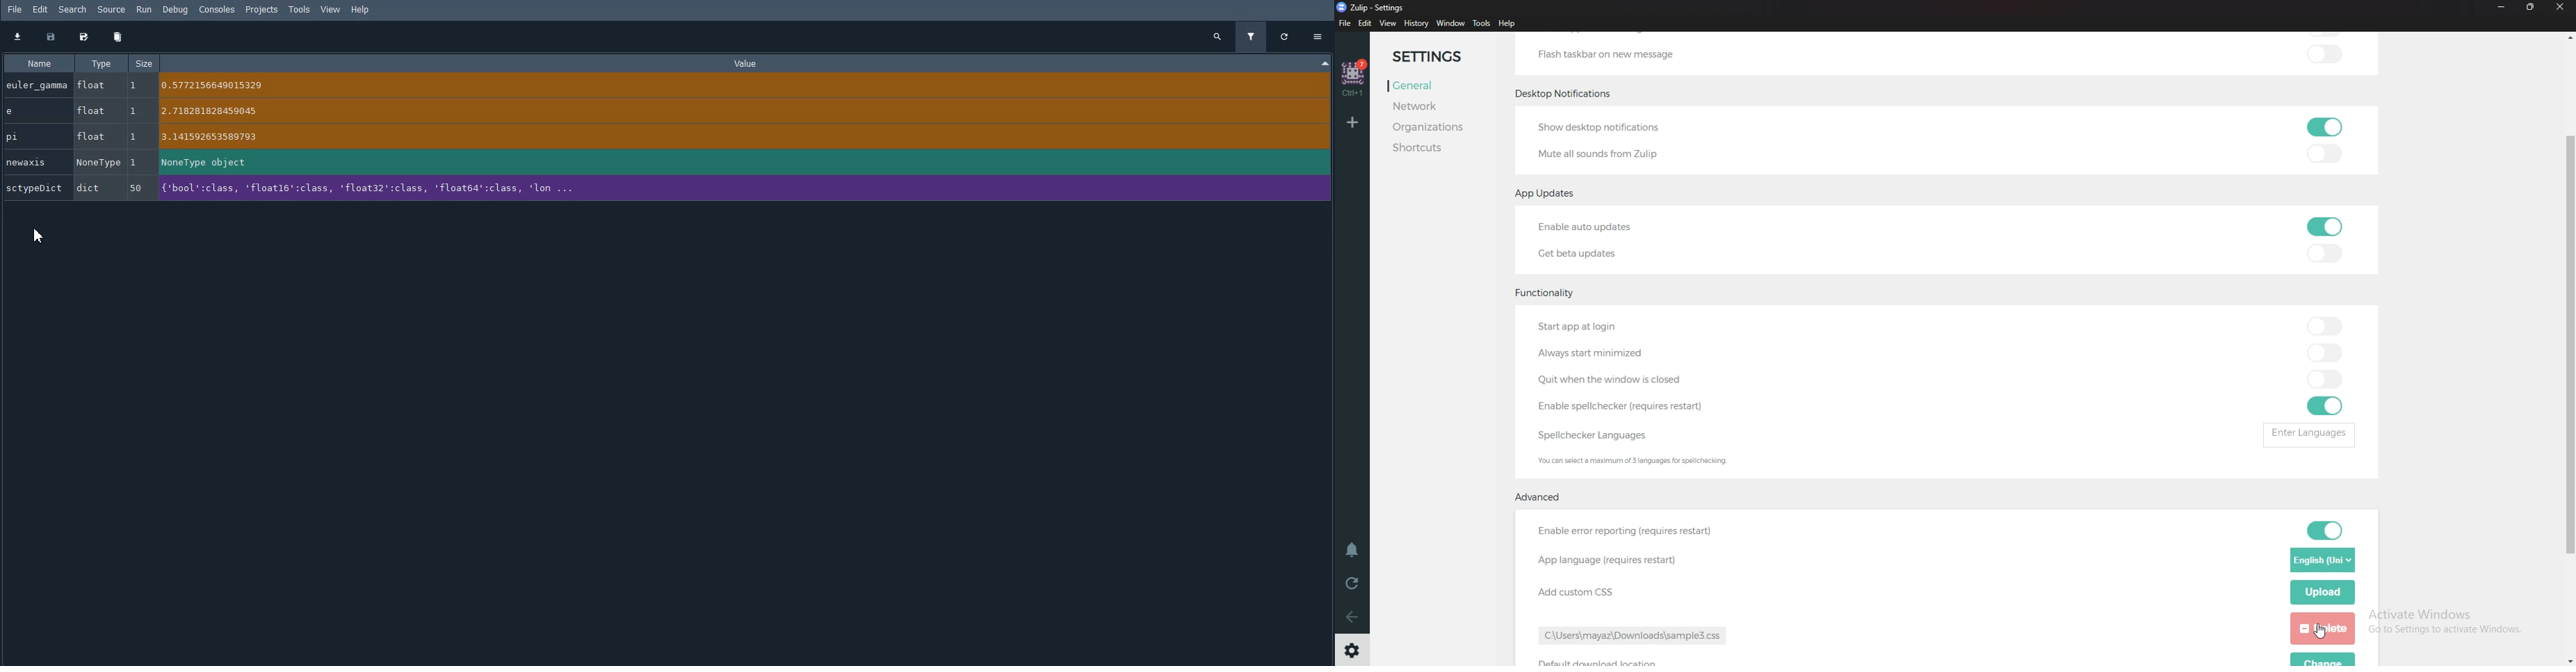  I want to click on Functionality, so click(1552, 290).